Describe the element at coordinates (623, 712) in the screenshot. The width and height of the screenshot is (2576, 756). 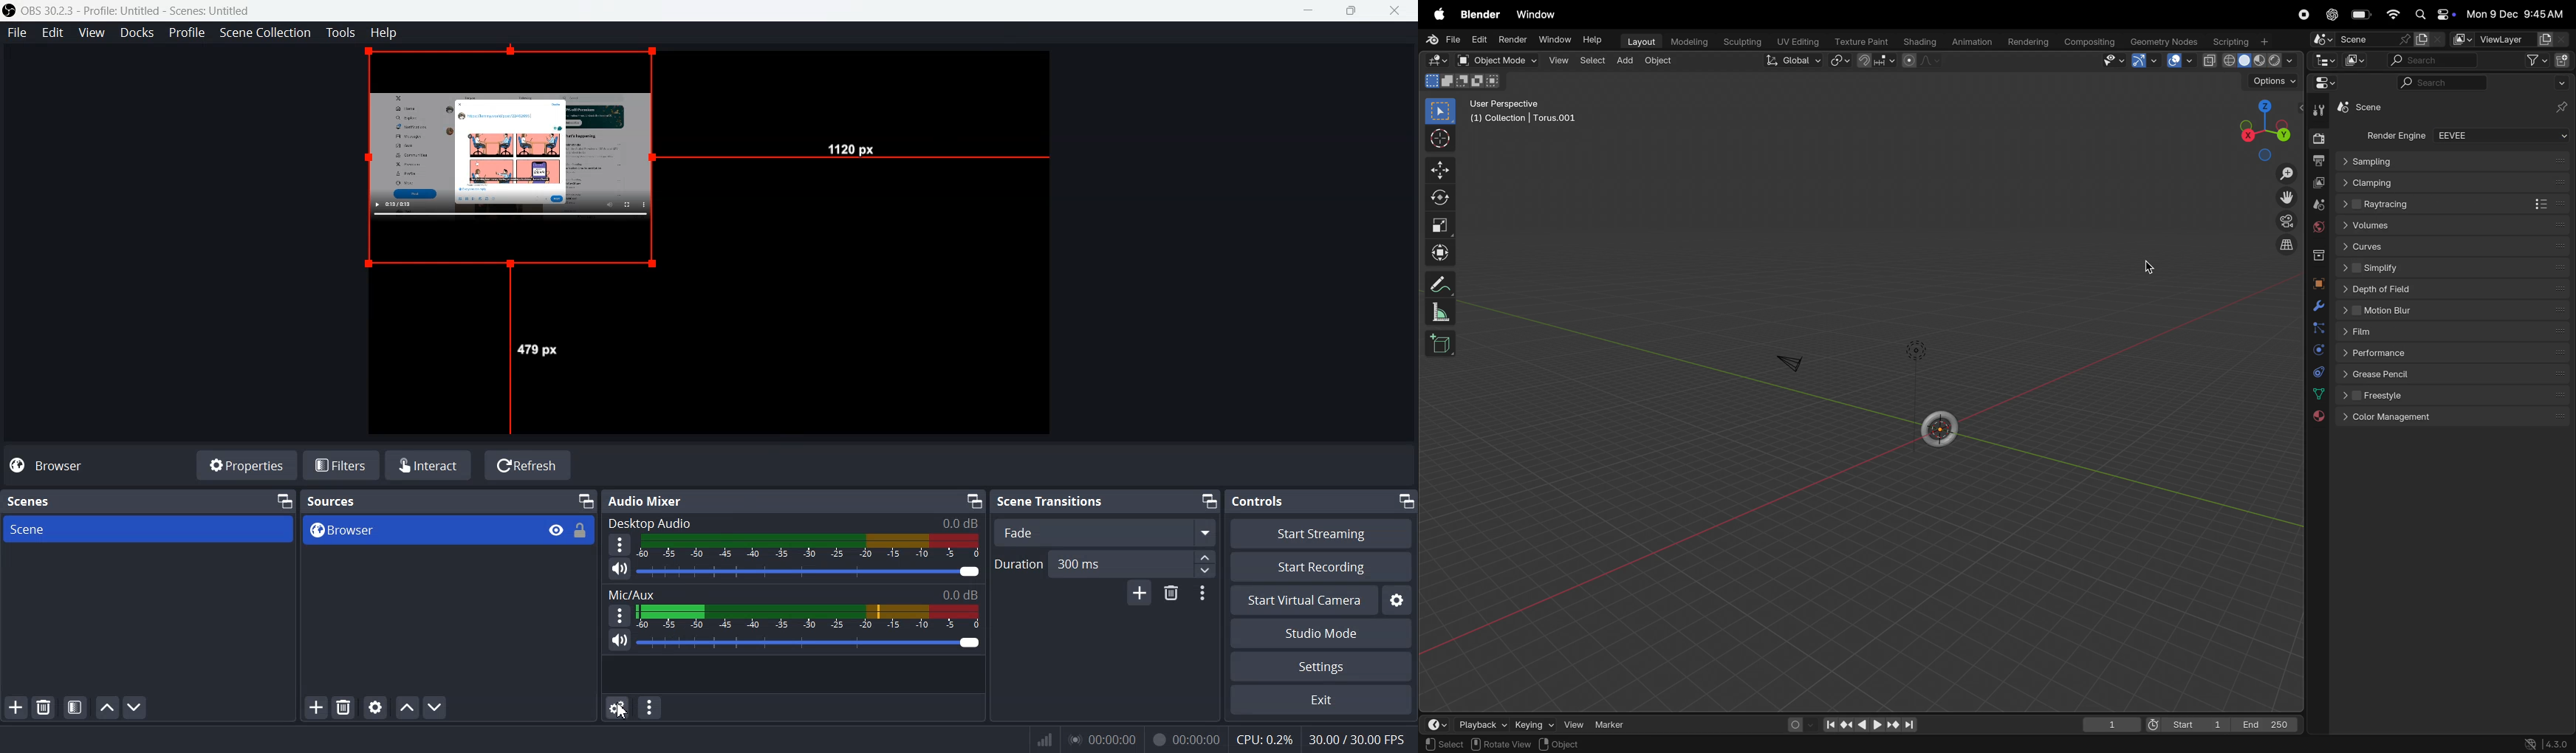
I see `Cursor` at that location.